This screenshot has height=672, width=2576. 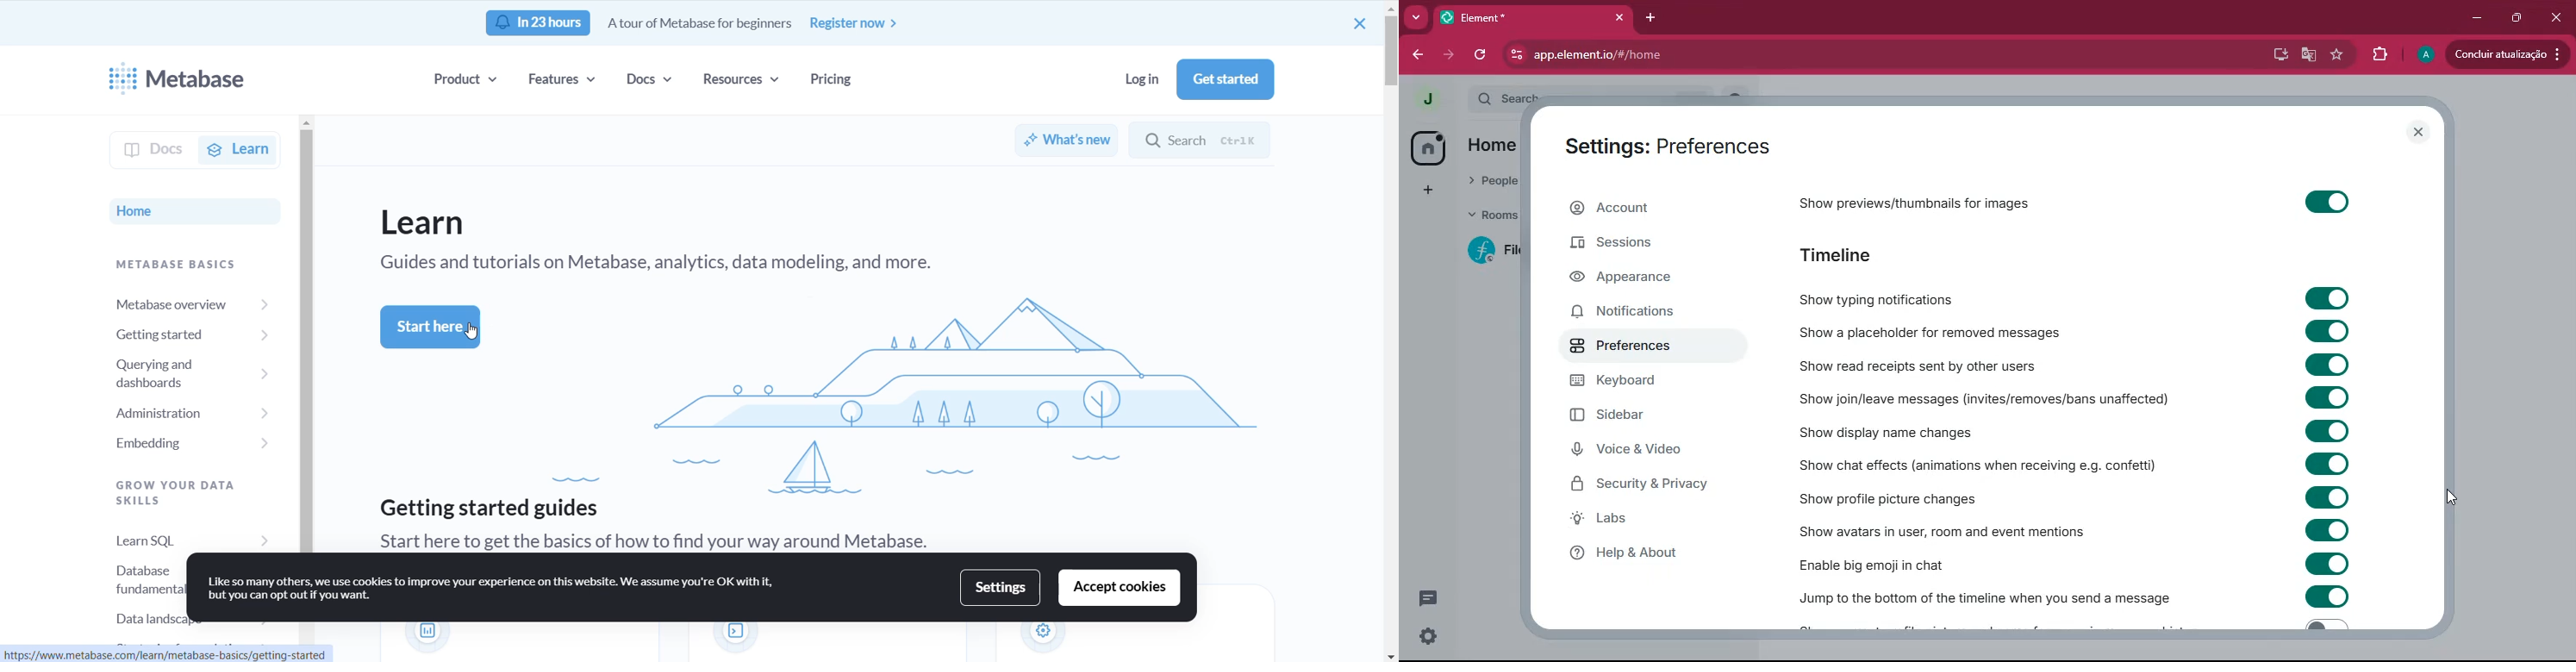 What do you see at coordinates (141, 149) in the screenshot?
I see `docs` at bounding box center [141, 149].